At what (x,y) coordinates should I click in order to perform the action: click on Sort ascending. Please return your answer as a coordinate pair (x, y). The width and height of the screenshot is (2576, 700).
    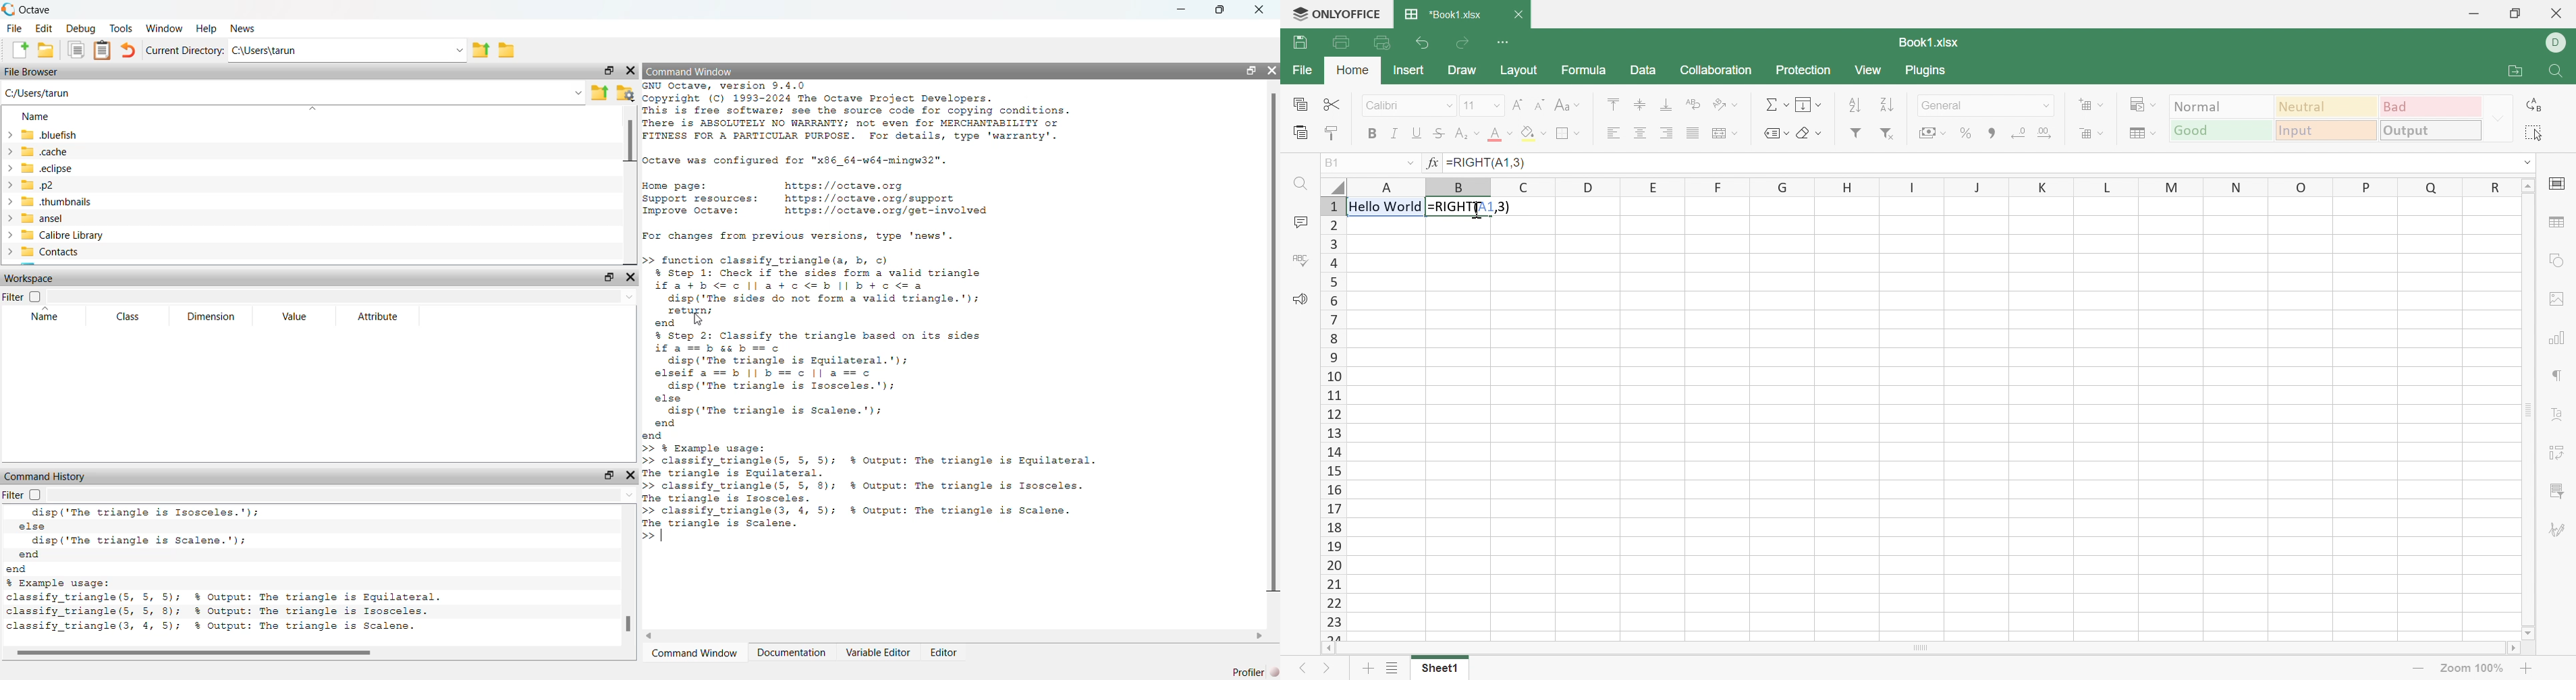
    Looking at the image, I should click on (1855, 103).